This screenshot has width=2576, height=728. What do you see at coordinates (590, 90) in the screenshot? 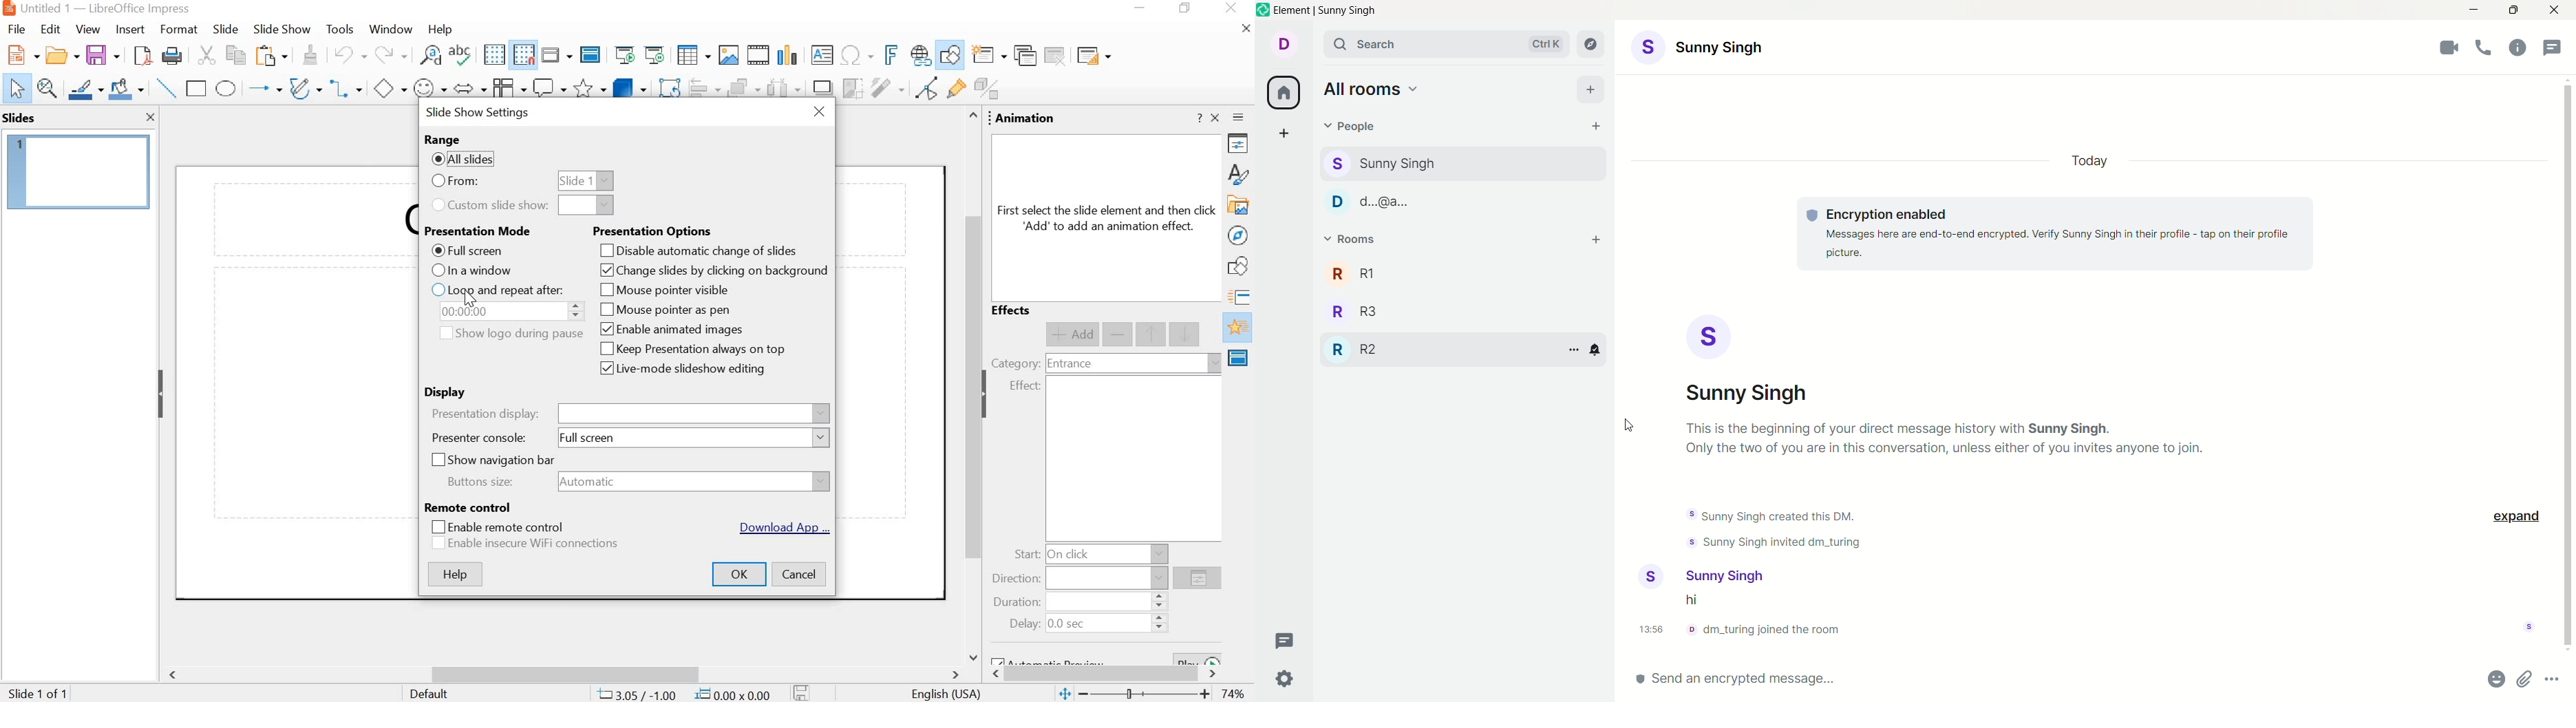
I see `stars and banners` at bounding box center [590, 90].